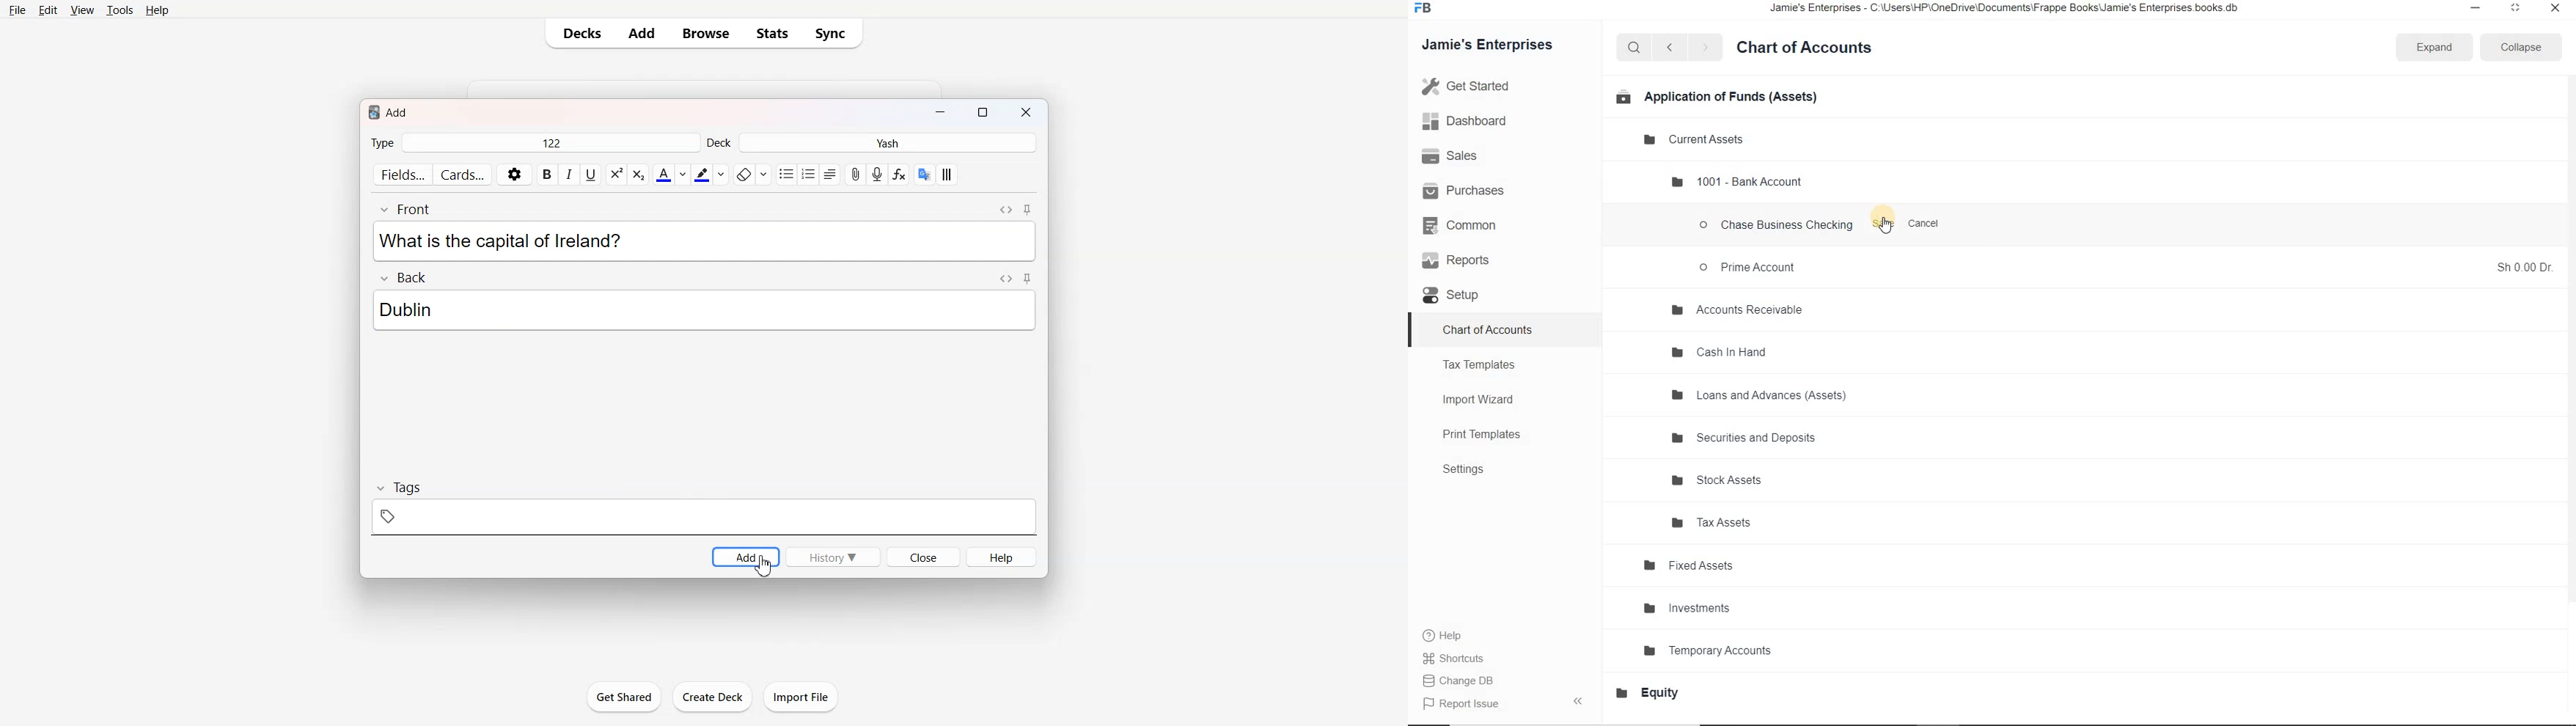  What do you see at coordinates (1480, 122) in the screenshot?
I see `Dashboard` at bounding box center [1480, 122].